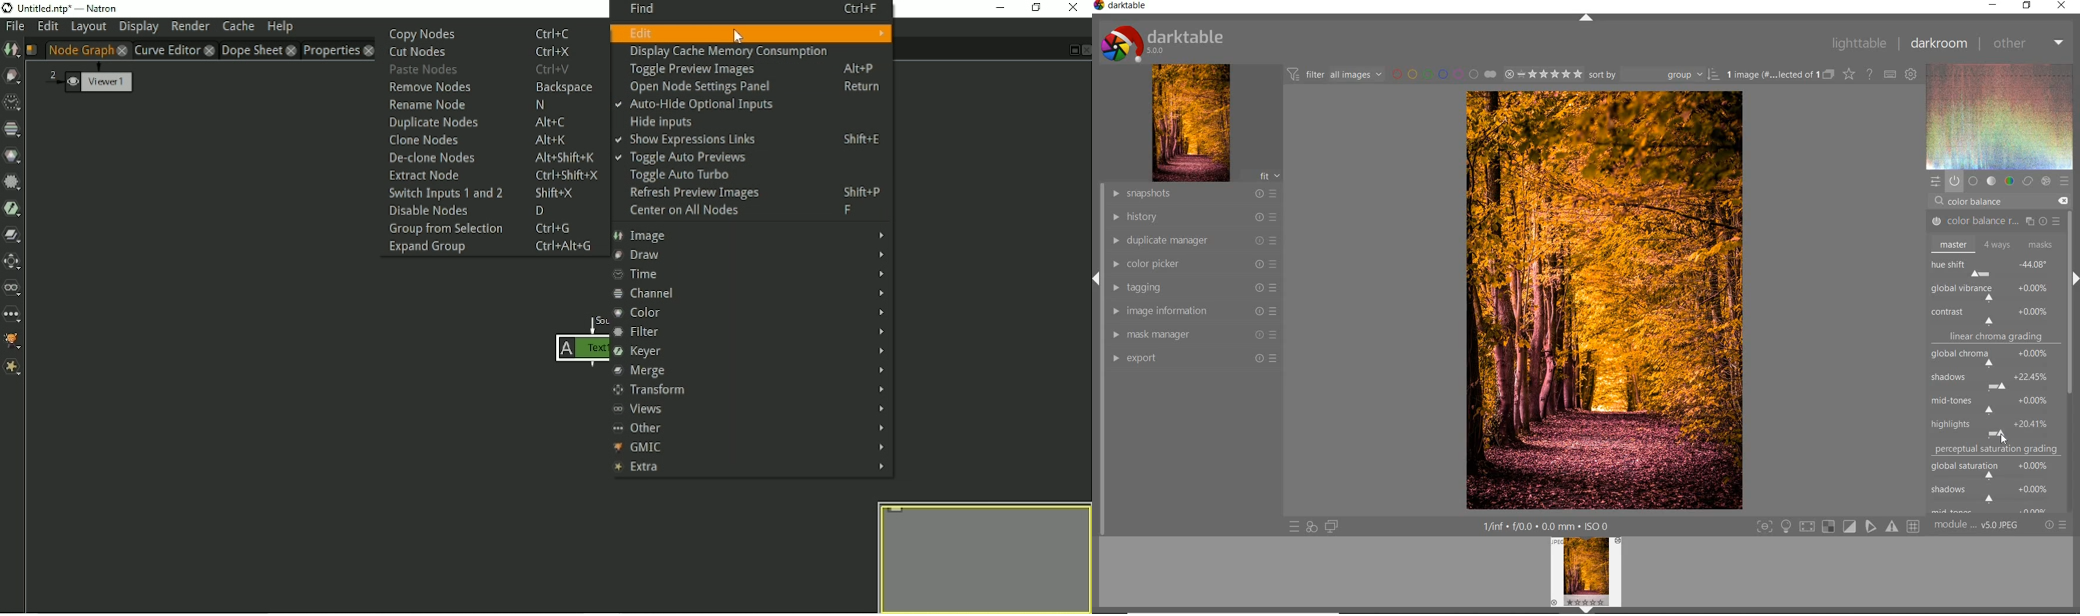  I want to click on toggle modes, so click(1835, 526).